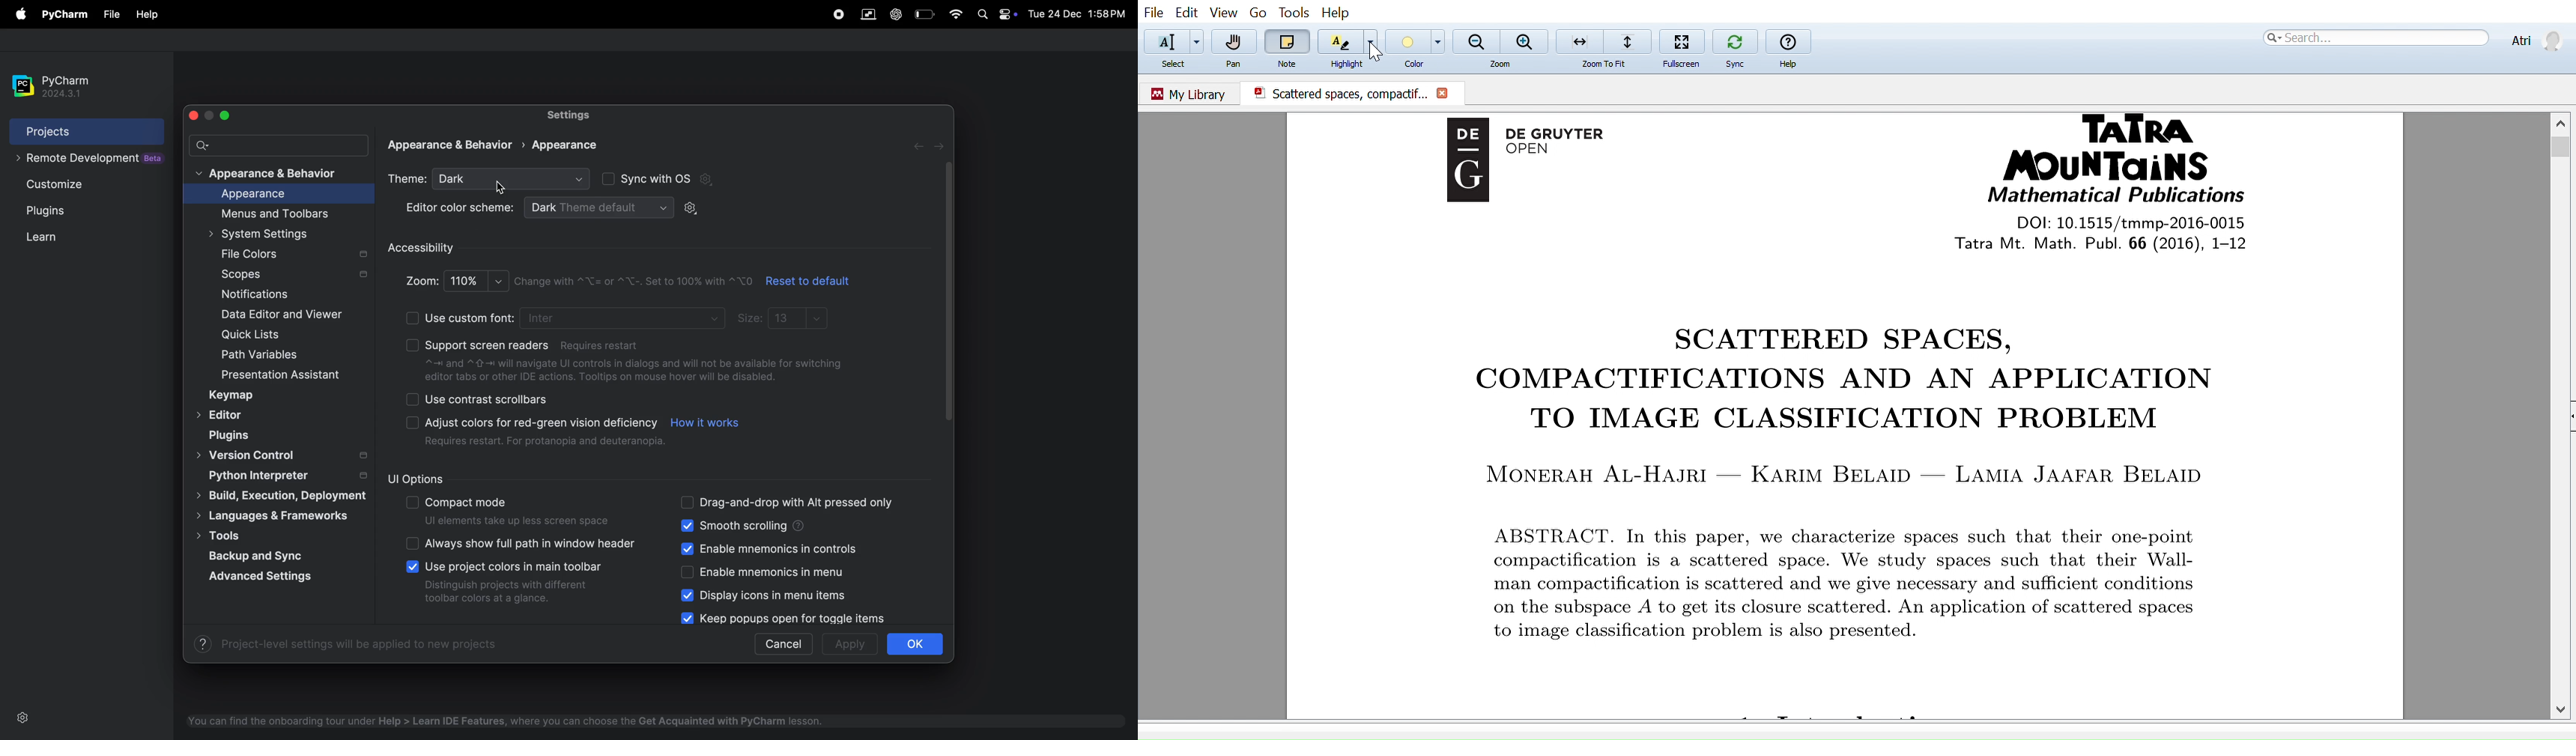  What do you see at coordinates (1462, 170) in the screenshot?
I see `Logo` at bounding box center [1462, 170].